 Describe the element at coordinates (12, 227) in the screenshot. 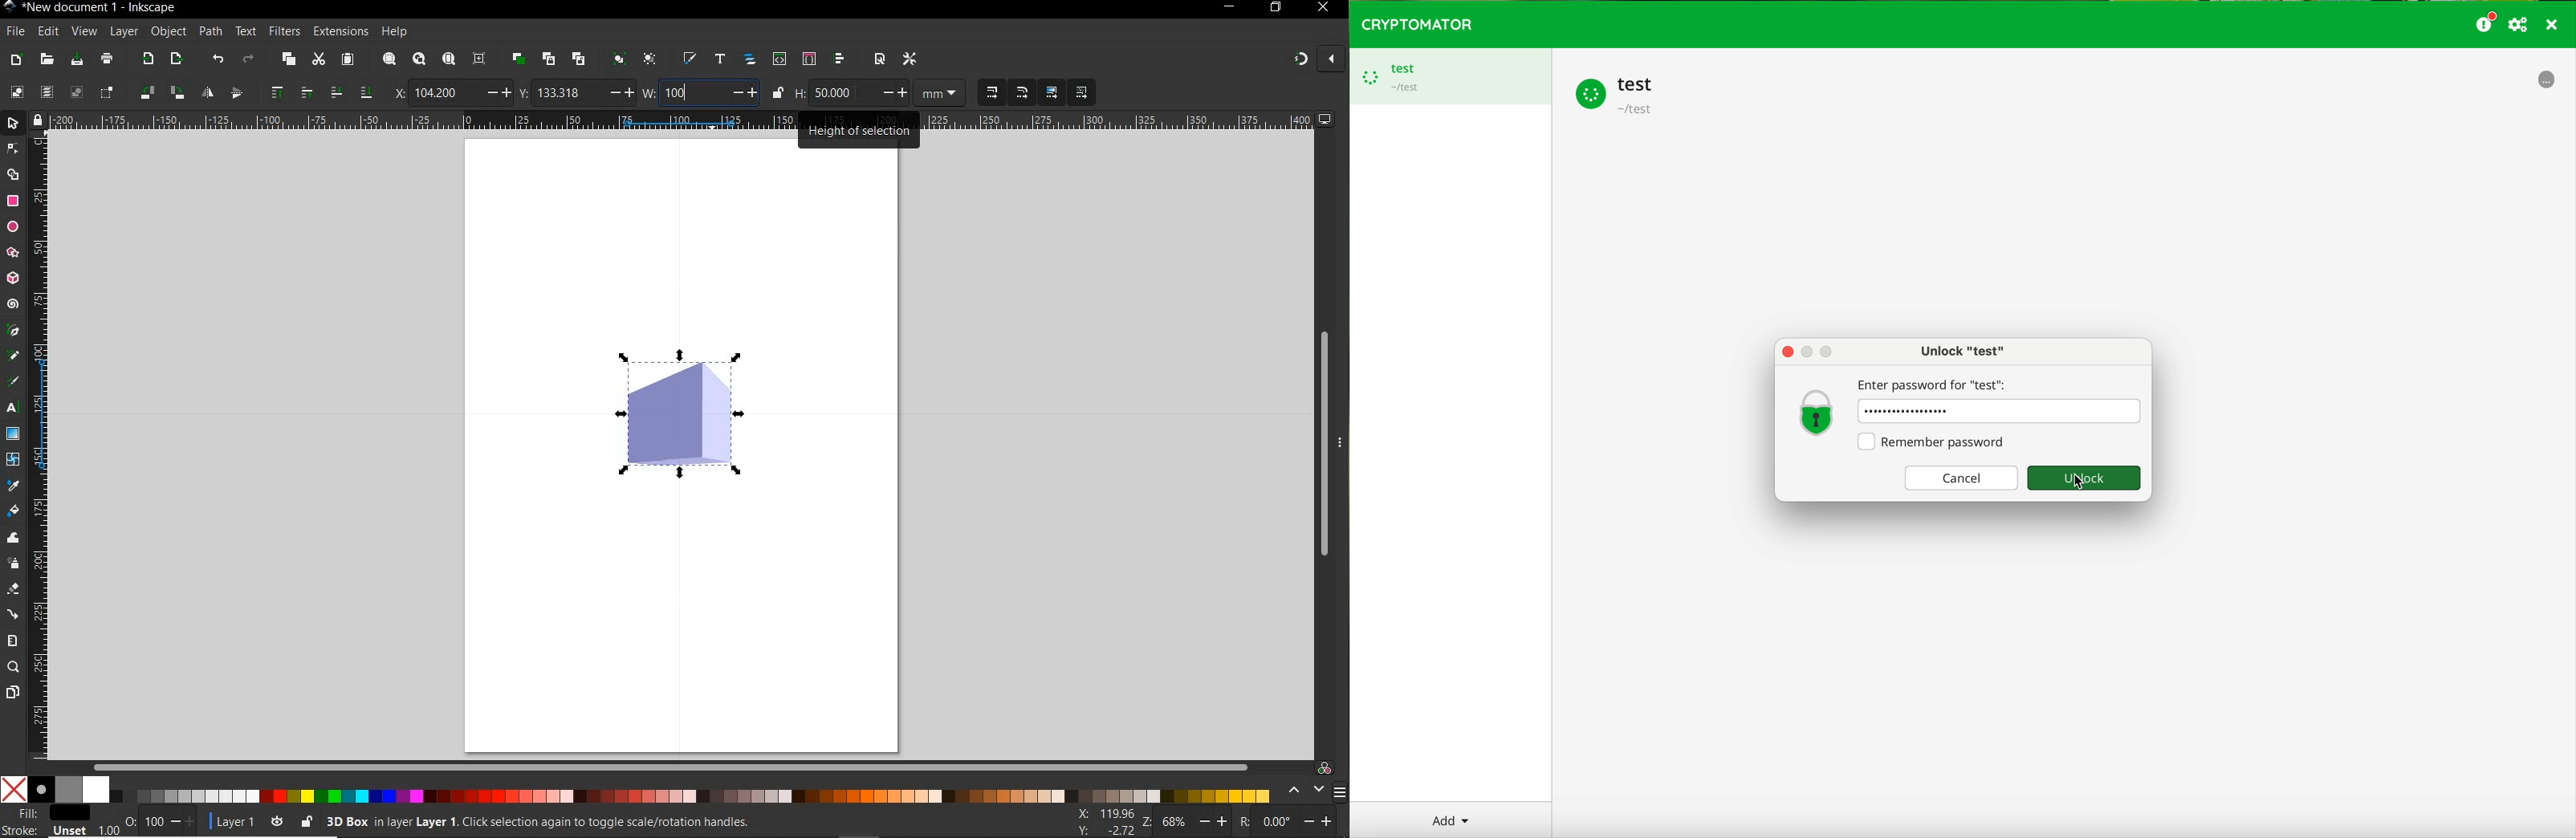

I see `ellipse tool` at that location.